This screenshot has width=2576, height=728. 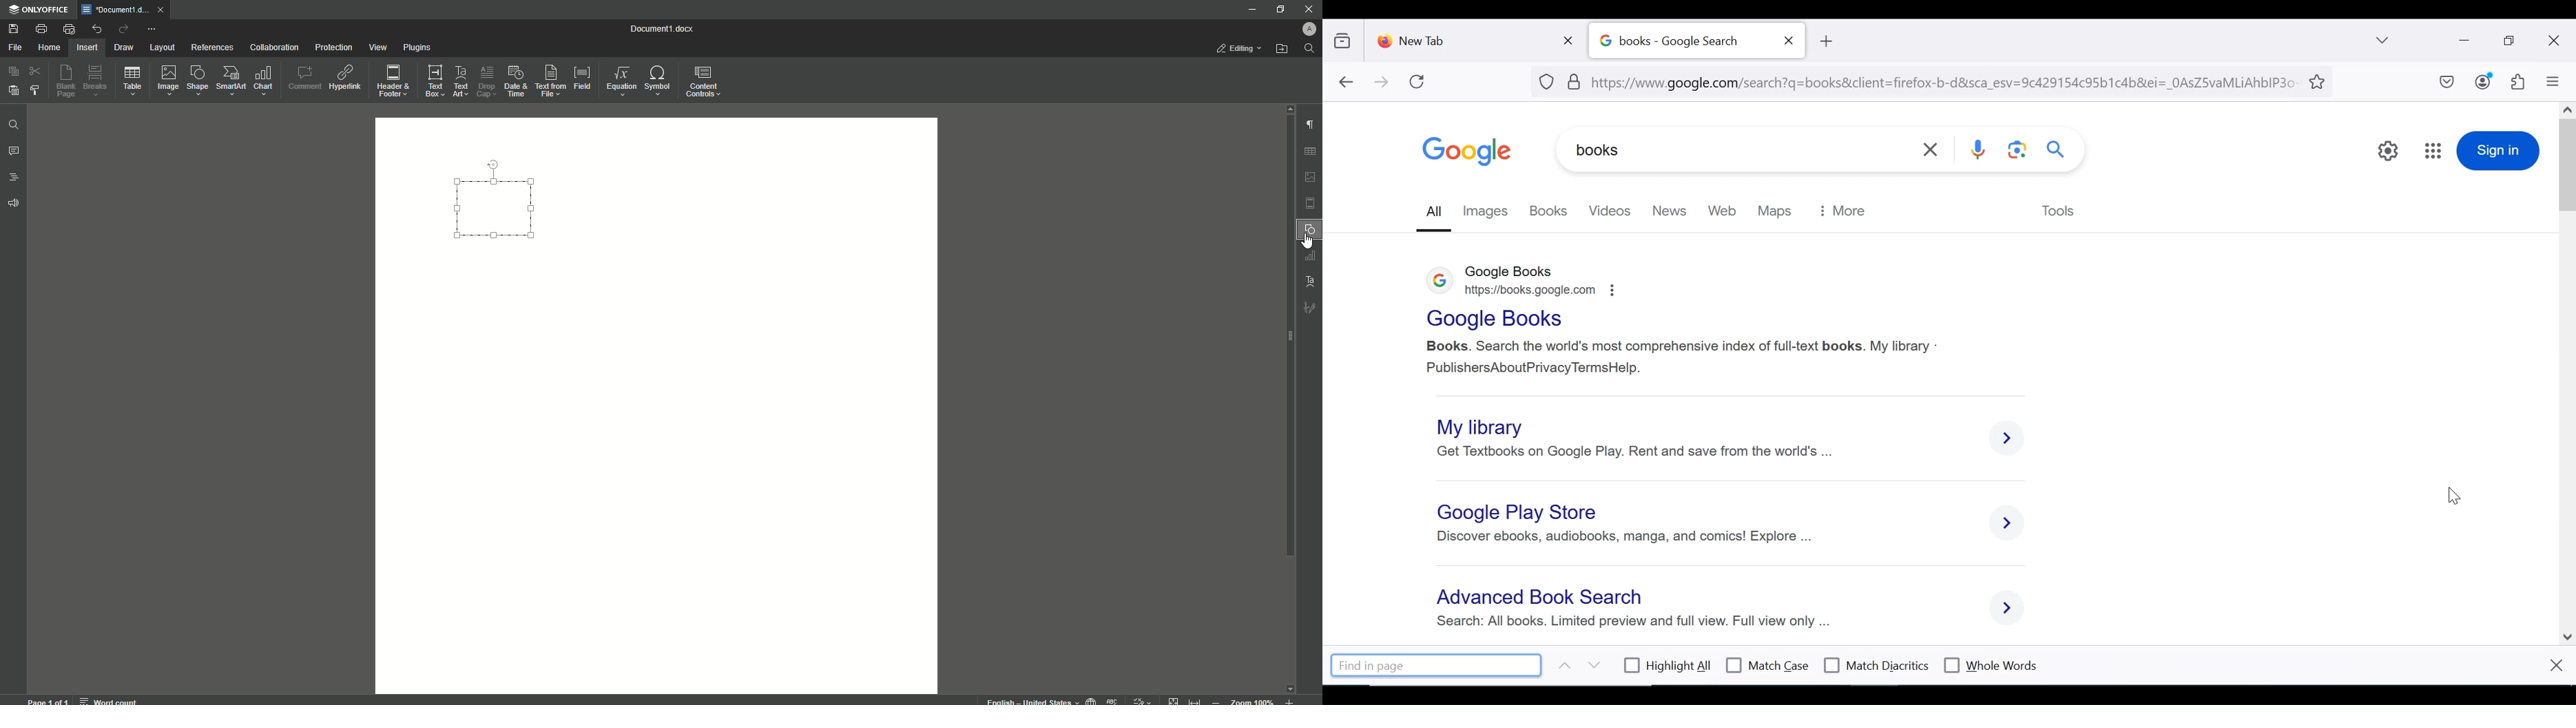 I want to click on Close, so click(x=1308, y=9).